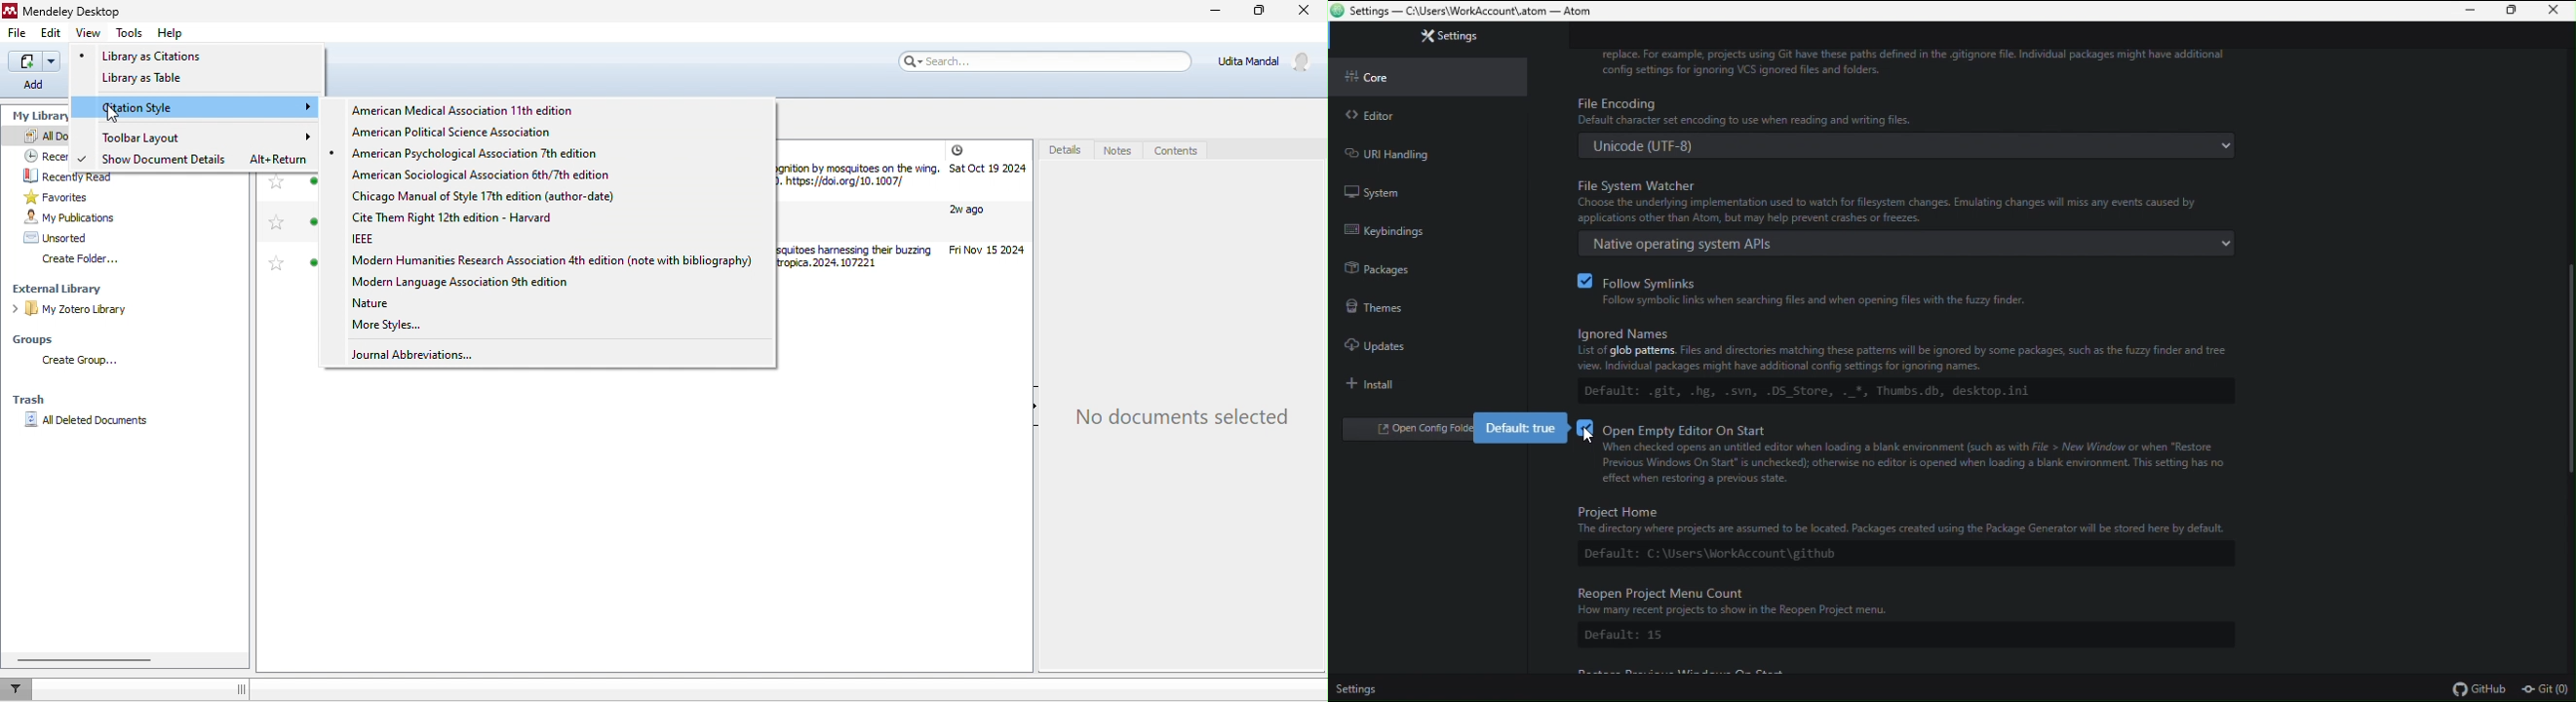 The width and height of the screenshot is (2576, 728). What do you see at coordinates (490, 176) in the screenshot?
I see `Amerncan Sociological Association 6th/ 7th edition` at bounding box center [490, 176].